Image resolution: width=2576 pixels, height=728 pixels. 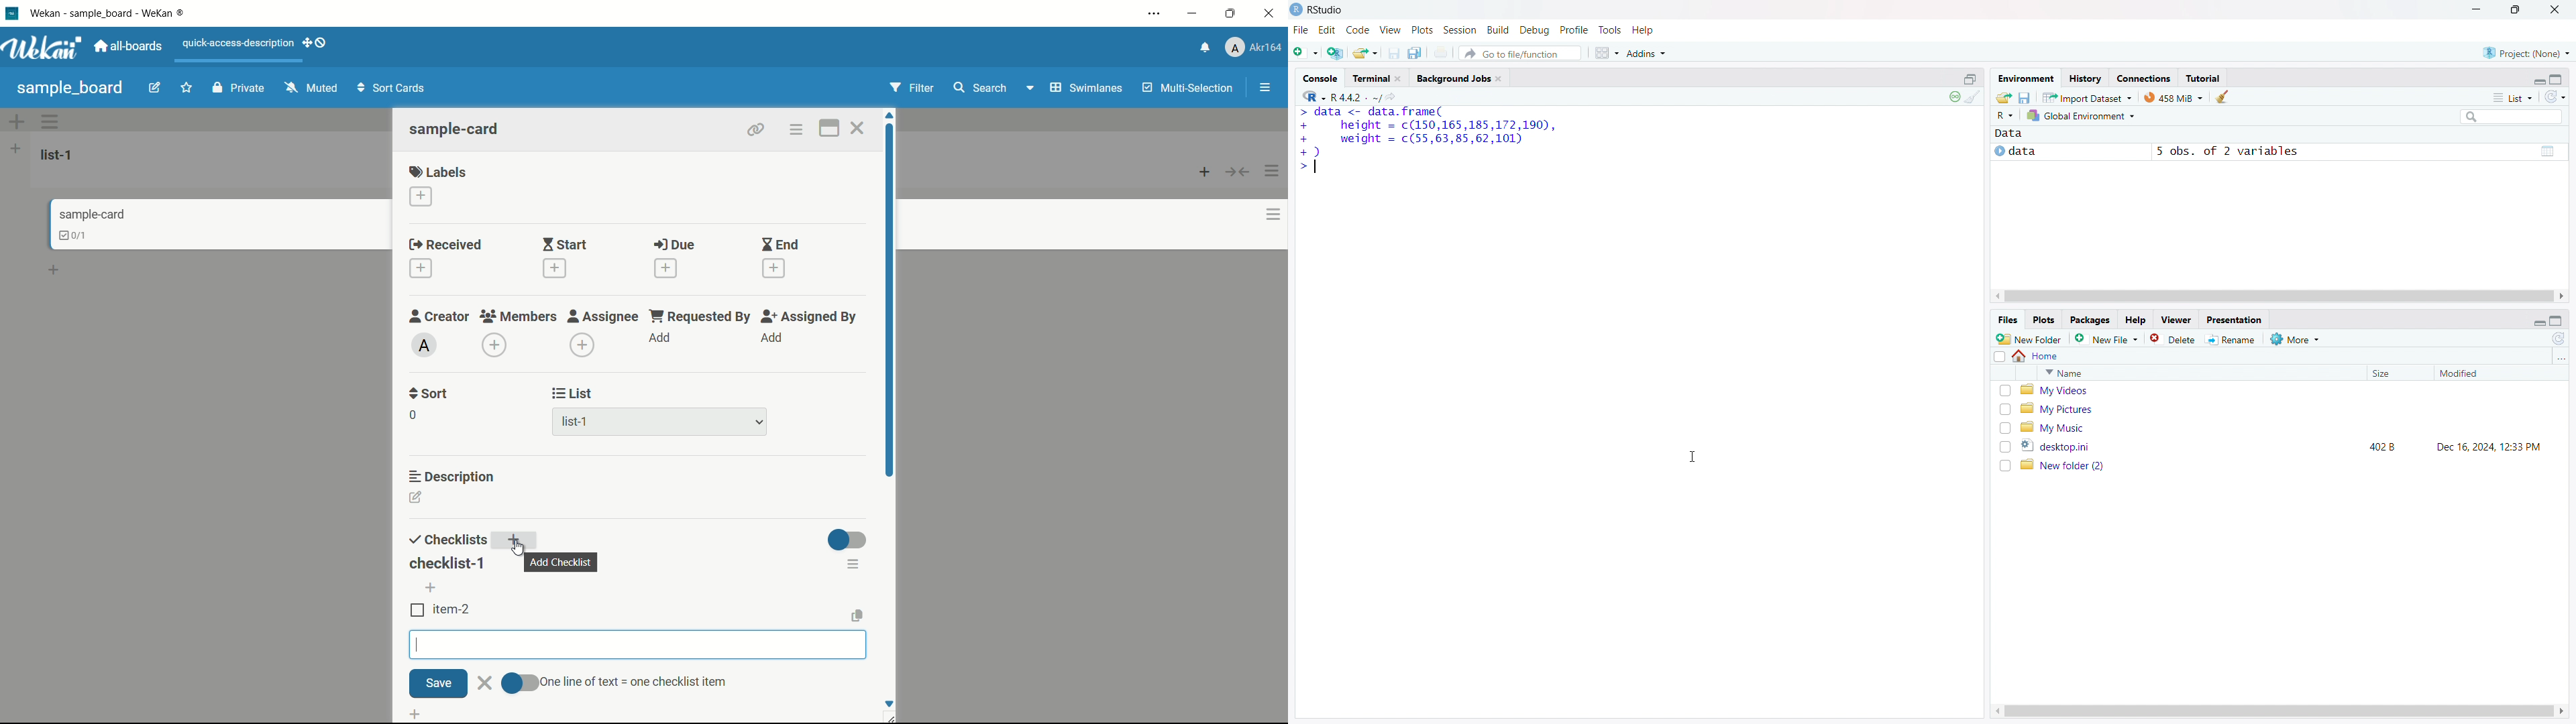 What do you see at coordinates (1366, 52) in the screenshot?
I see `open an existing file` at bounding box center [1366, 52].